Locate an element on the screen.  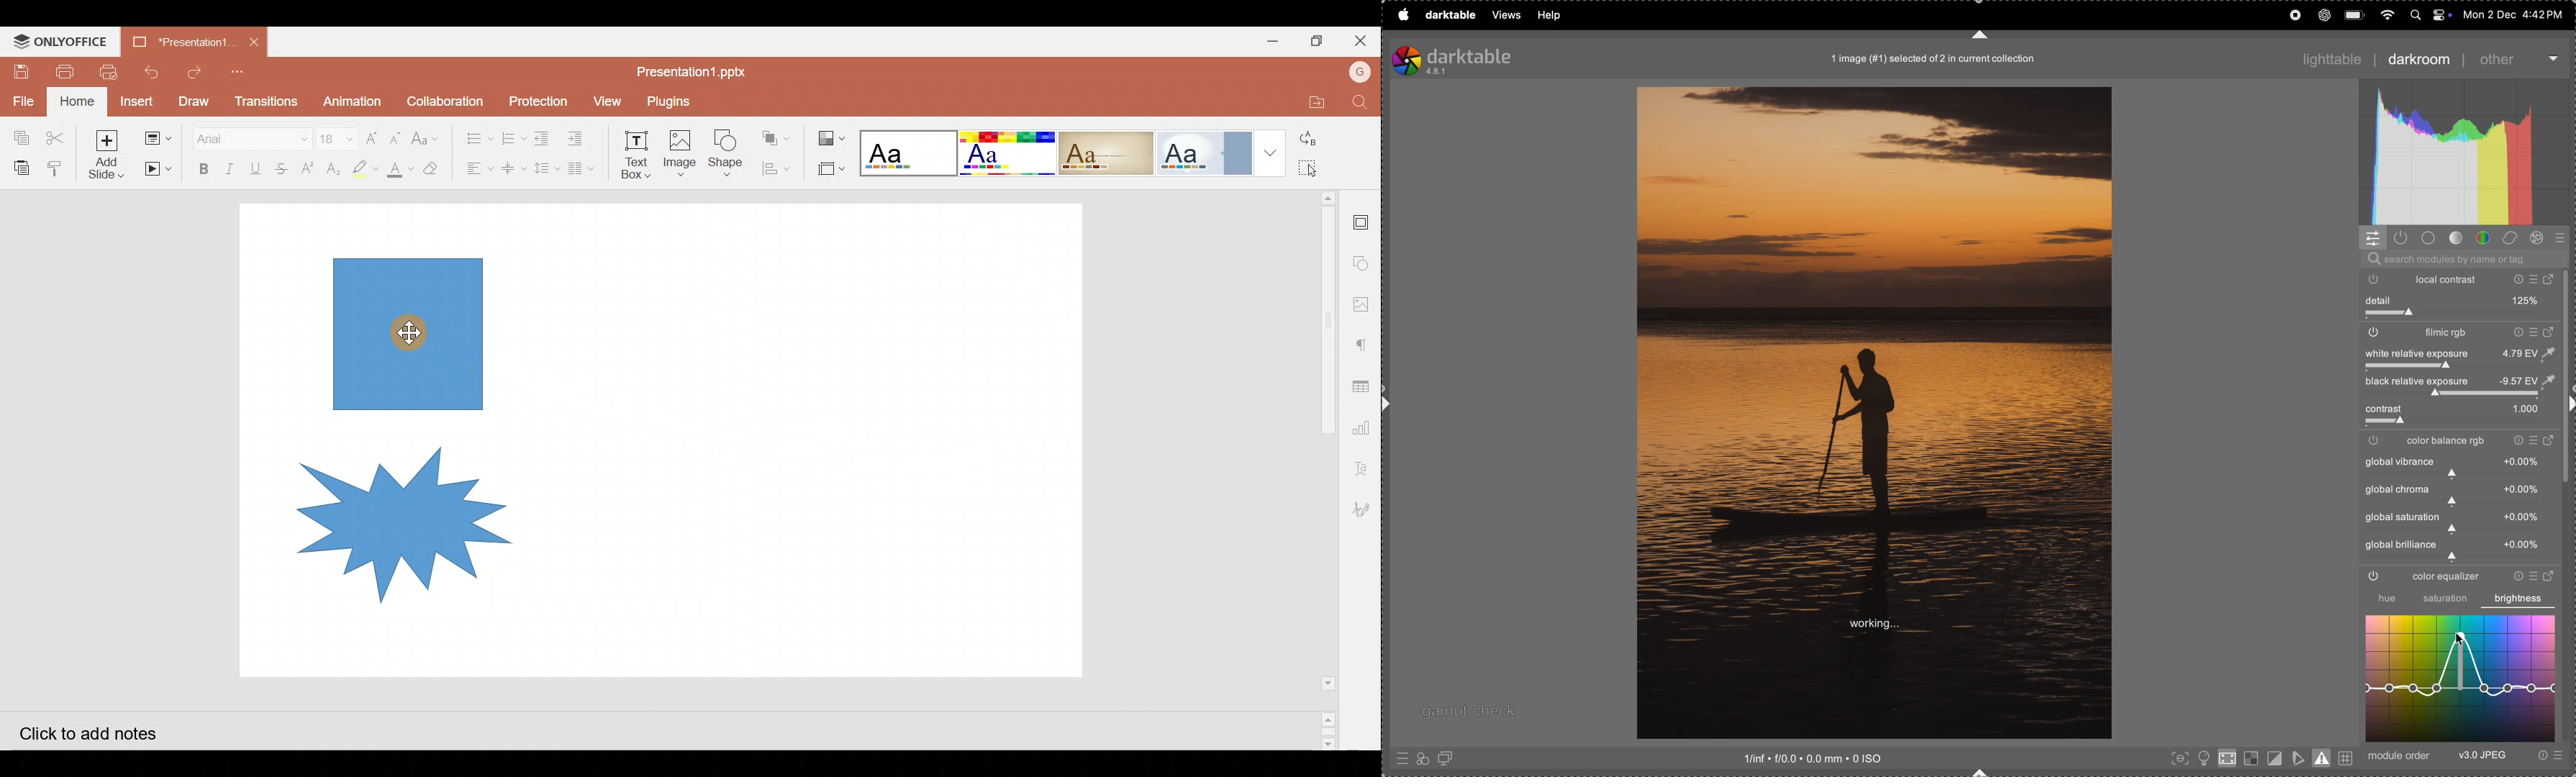
Insert image is located at coordinates (679, 147).